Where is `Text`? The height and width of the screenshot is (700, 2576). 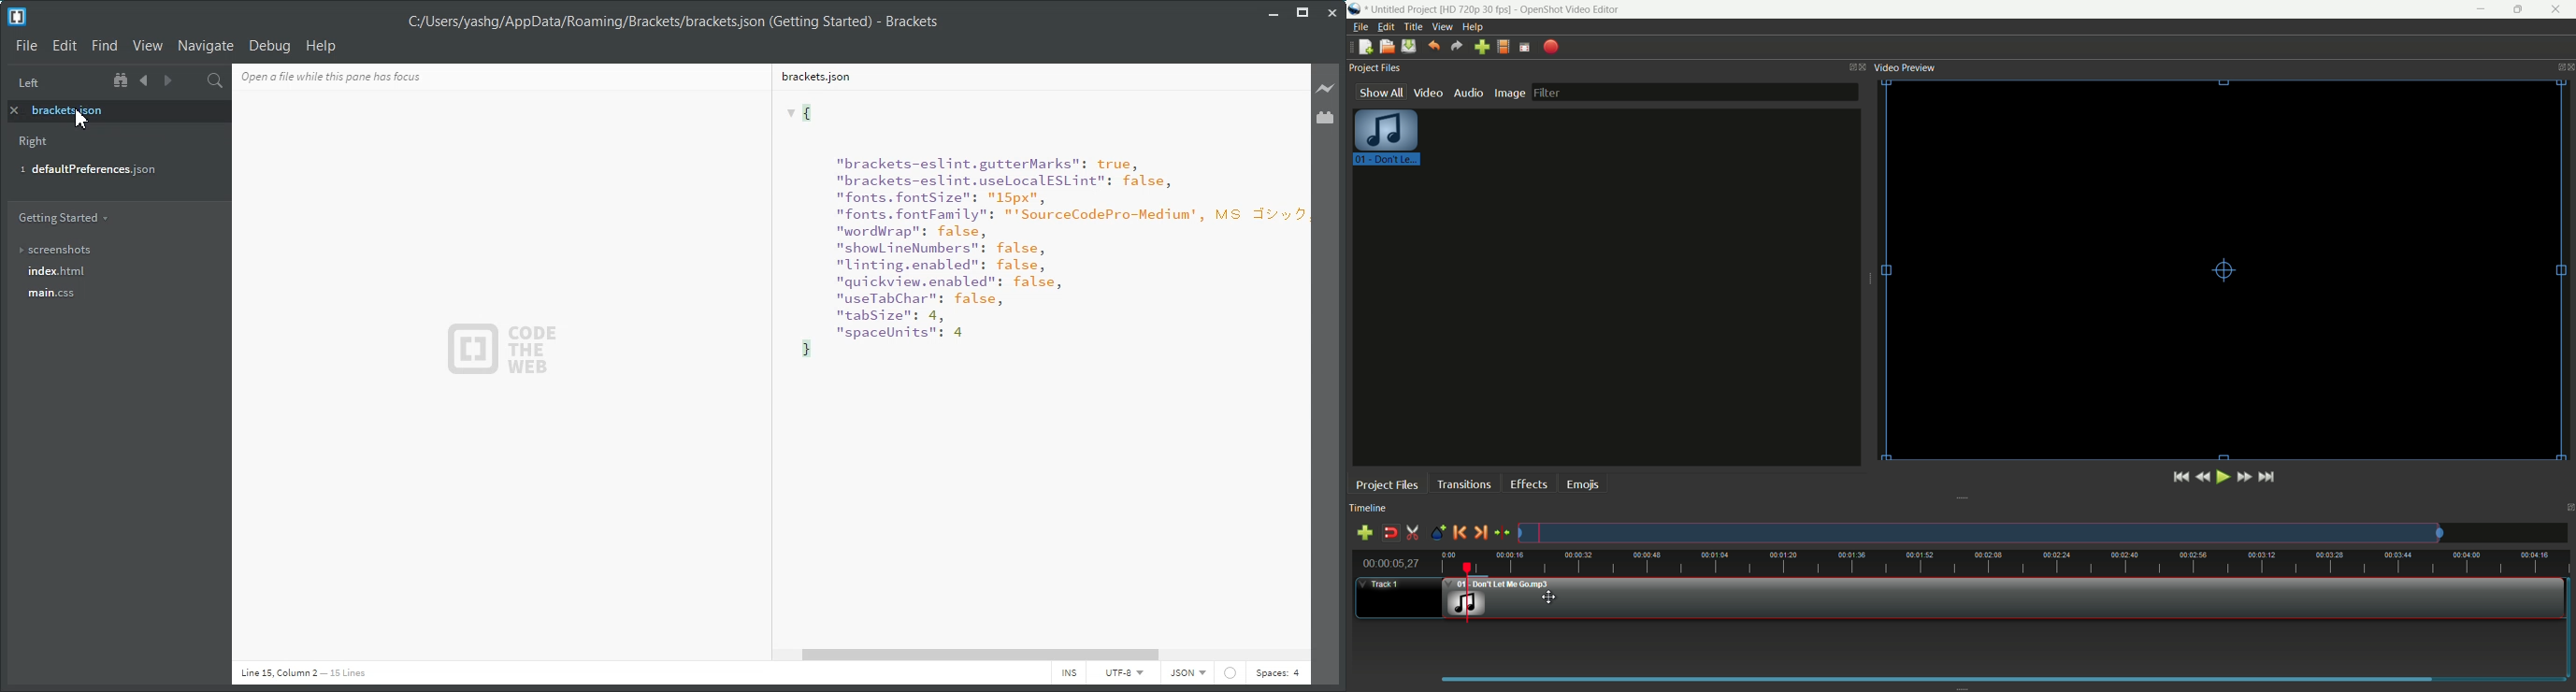 Text is located at coordinates (672, 22).